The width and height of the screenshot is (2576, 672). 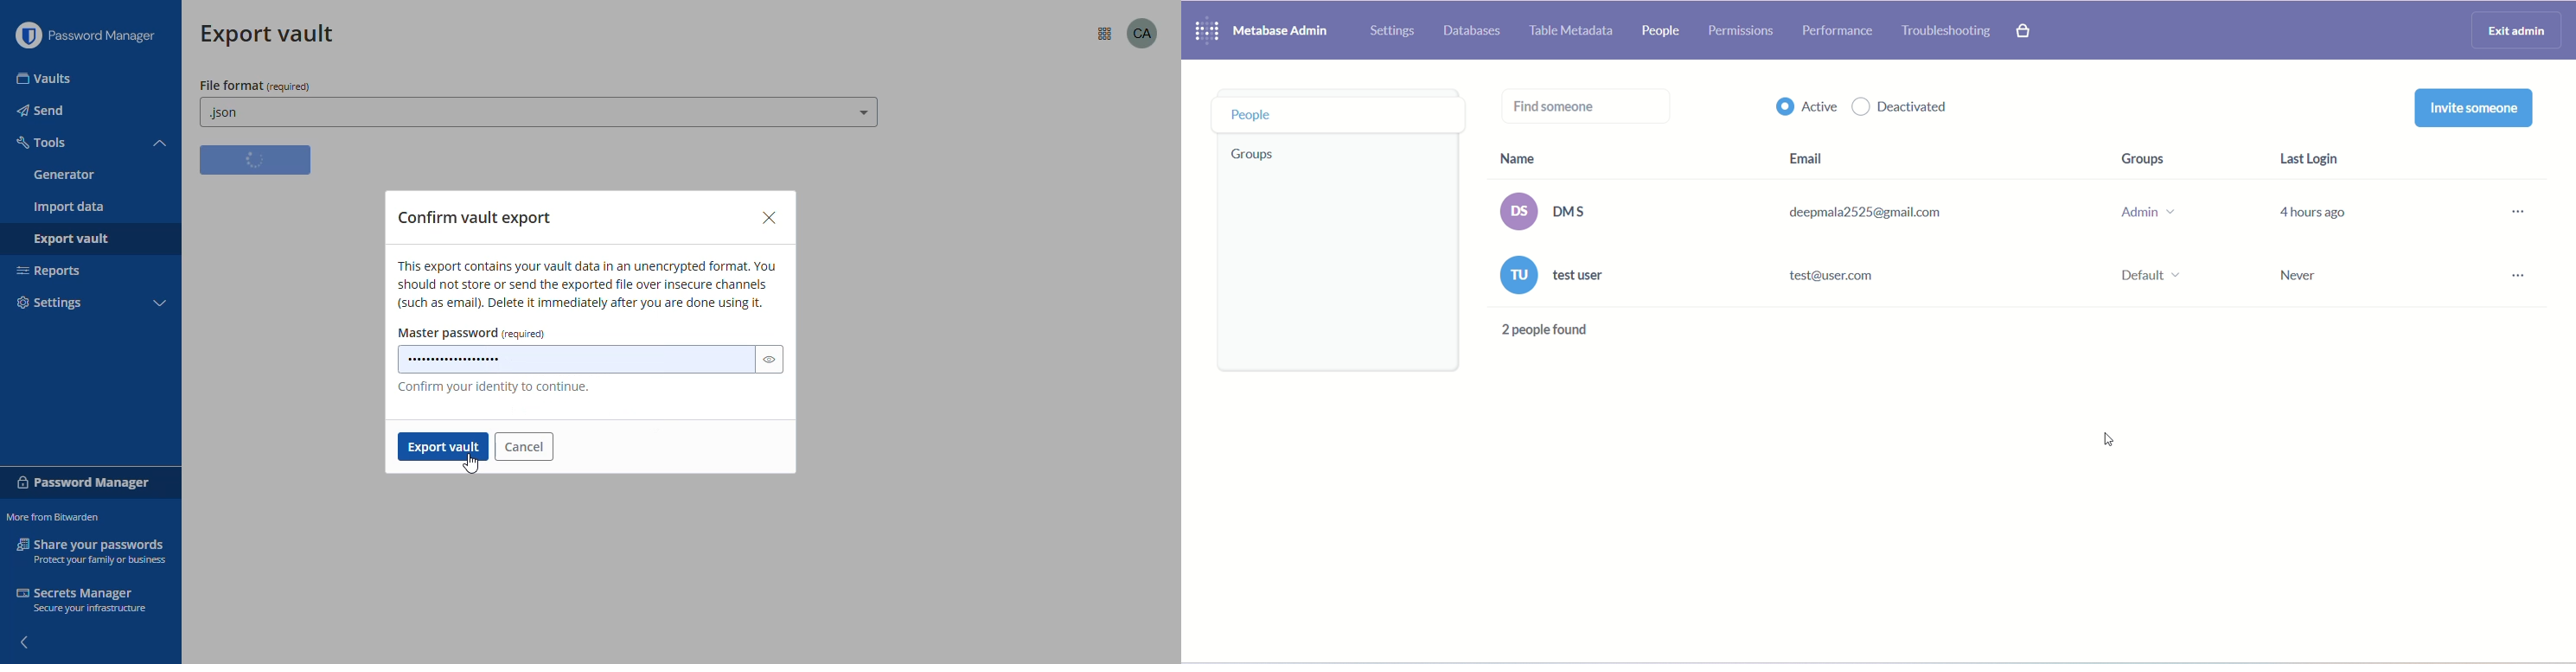 I want to click on options, so click(x=1103, y=35).